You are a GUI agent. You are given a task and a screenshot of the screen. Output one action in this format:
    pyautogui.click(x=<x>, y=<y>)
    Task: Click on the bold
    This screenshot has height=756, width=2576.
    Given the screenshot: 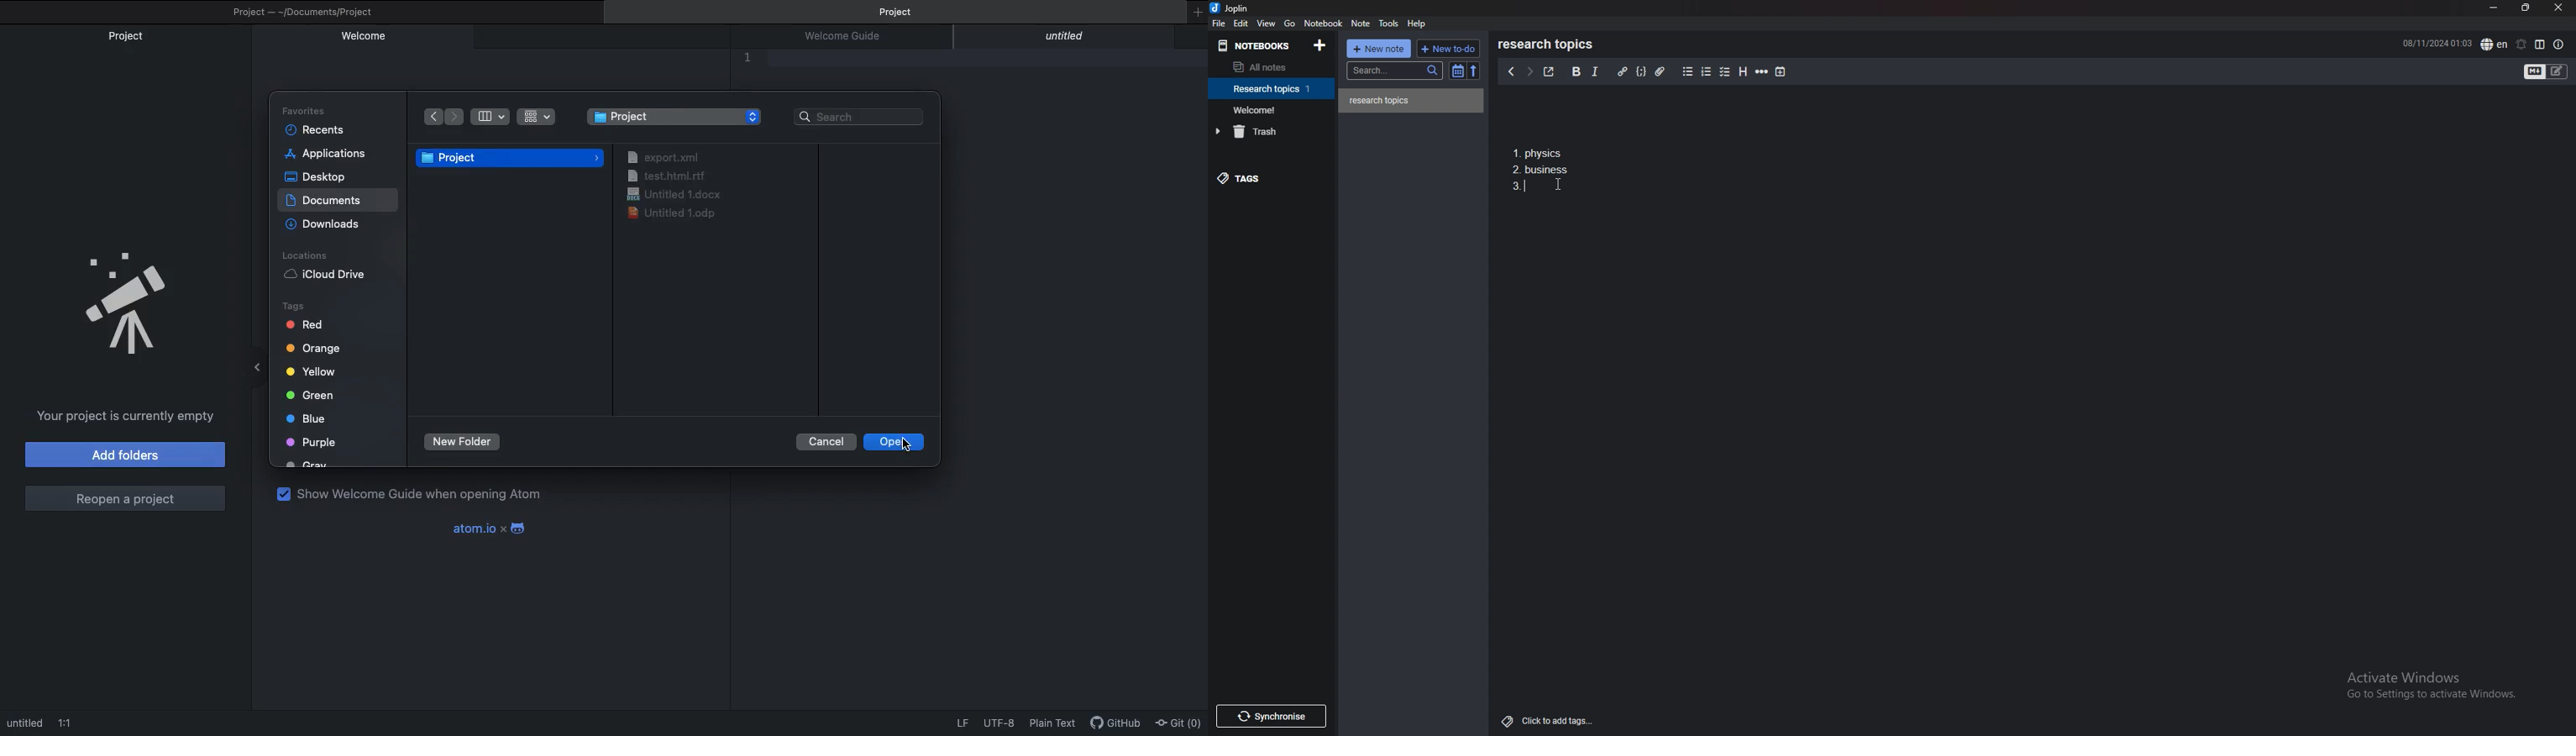 What is the action you would take?
    pyautogui.click(x=1575, y=71)
    